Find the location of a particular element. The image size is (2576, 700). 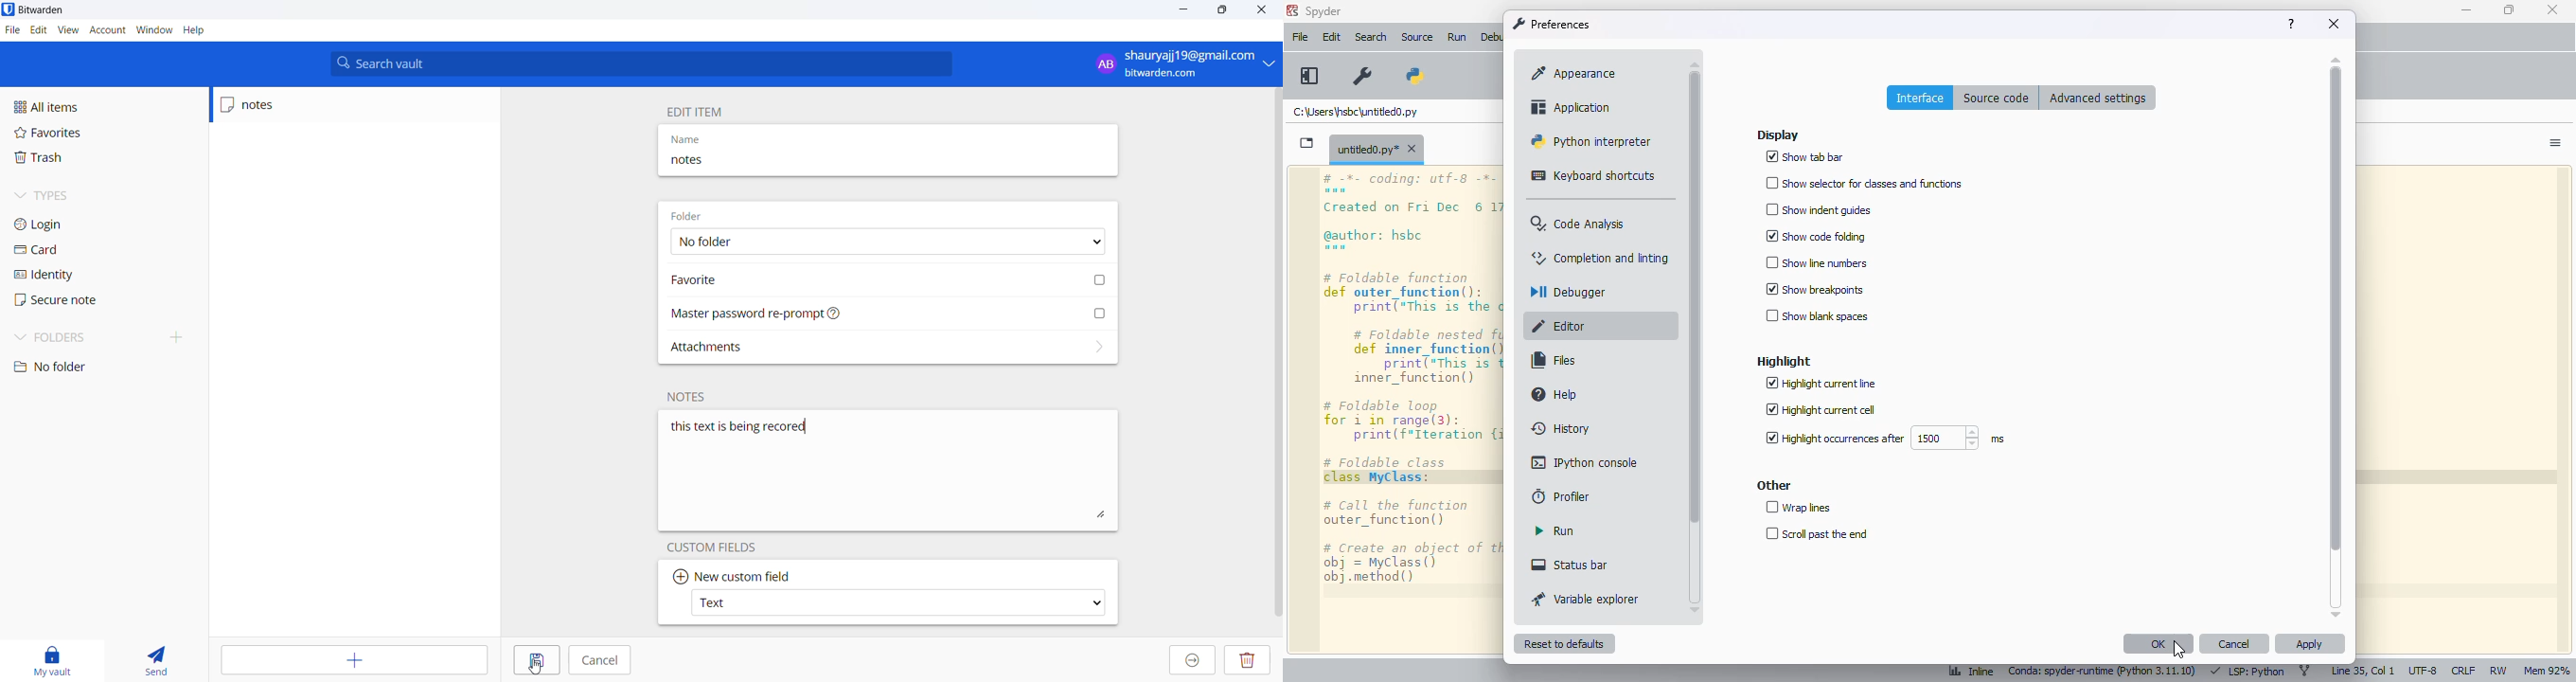

maximize current pane is located at coordinates (1309, 76).